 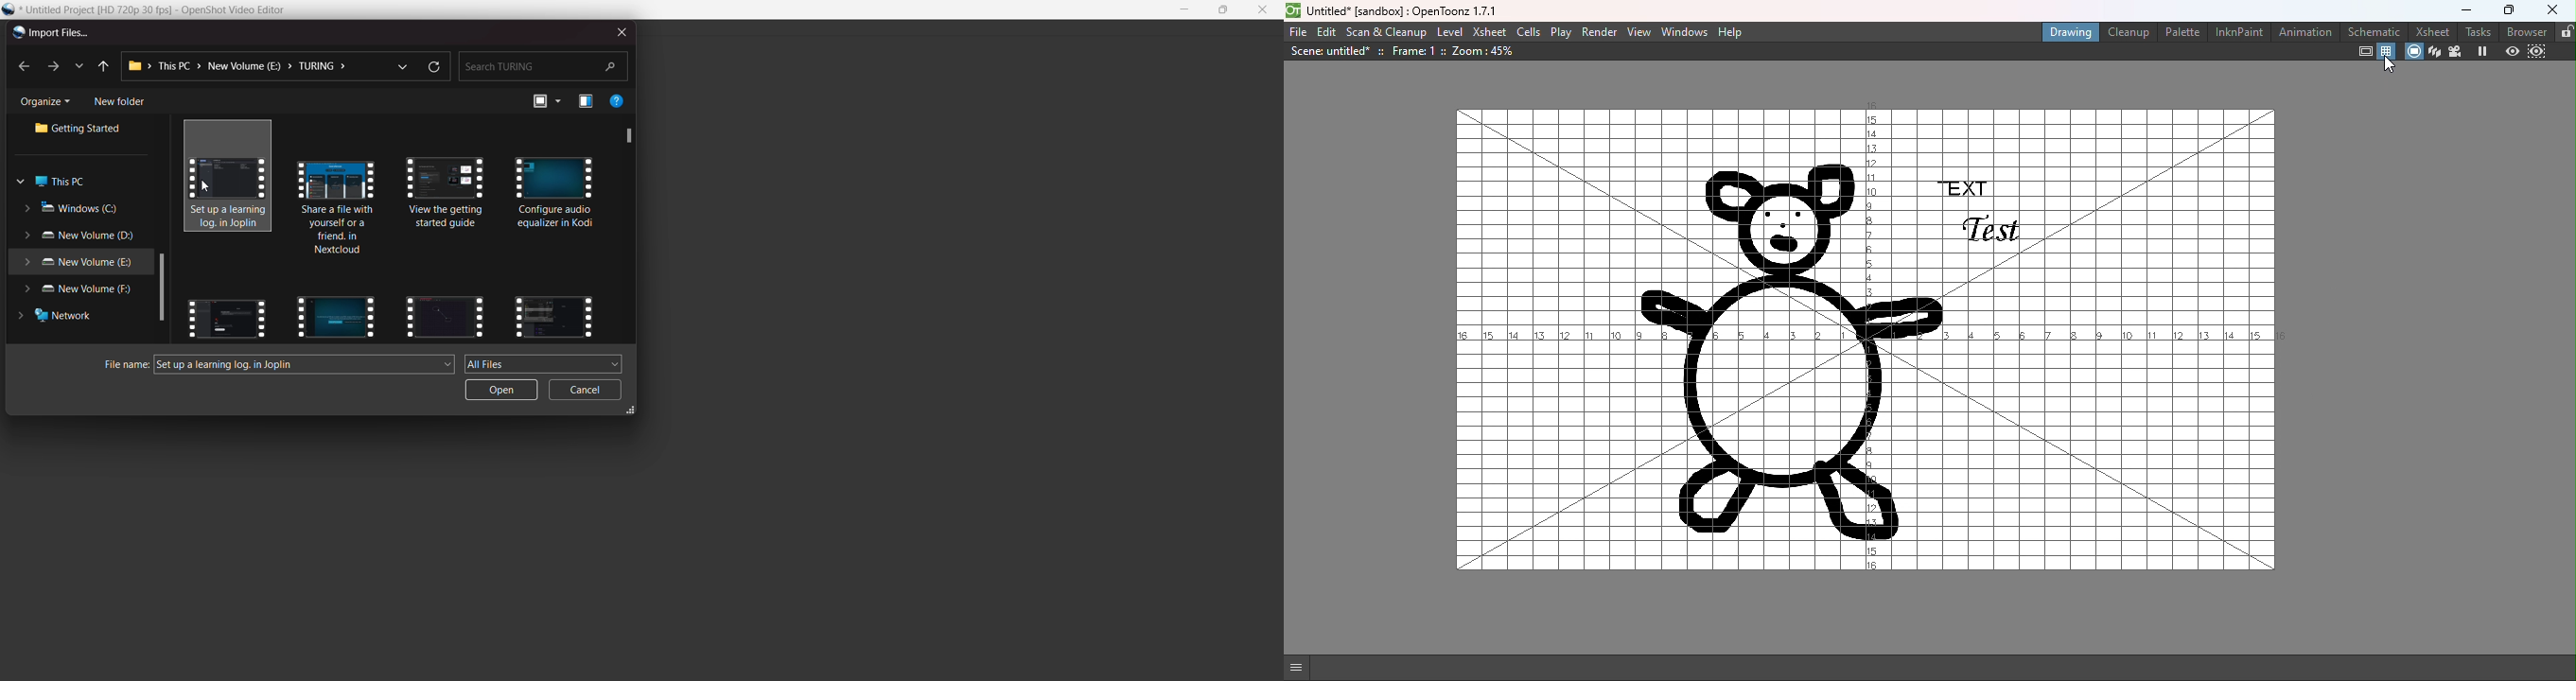 What do you see at coordinates (2454, 51) in the screenshot?
I see `Camera view` at bounding box center [2454, 51].